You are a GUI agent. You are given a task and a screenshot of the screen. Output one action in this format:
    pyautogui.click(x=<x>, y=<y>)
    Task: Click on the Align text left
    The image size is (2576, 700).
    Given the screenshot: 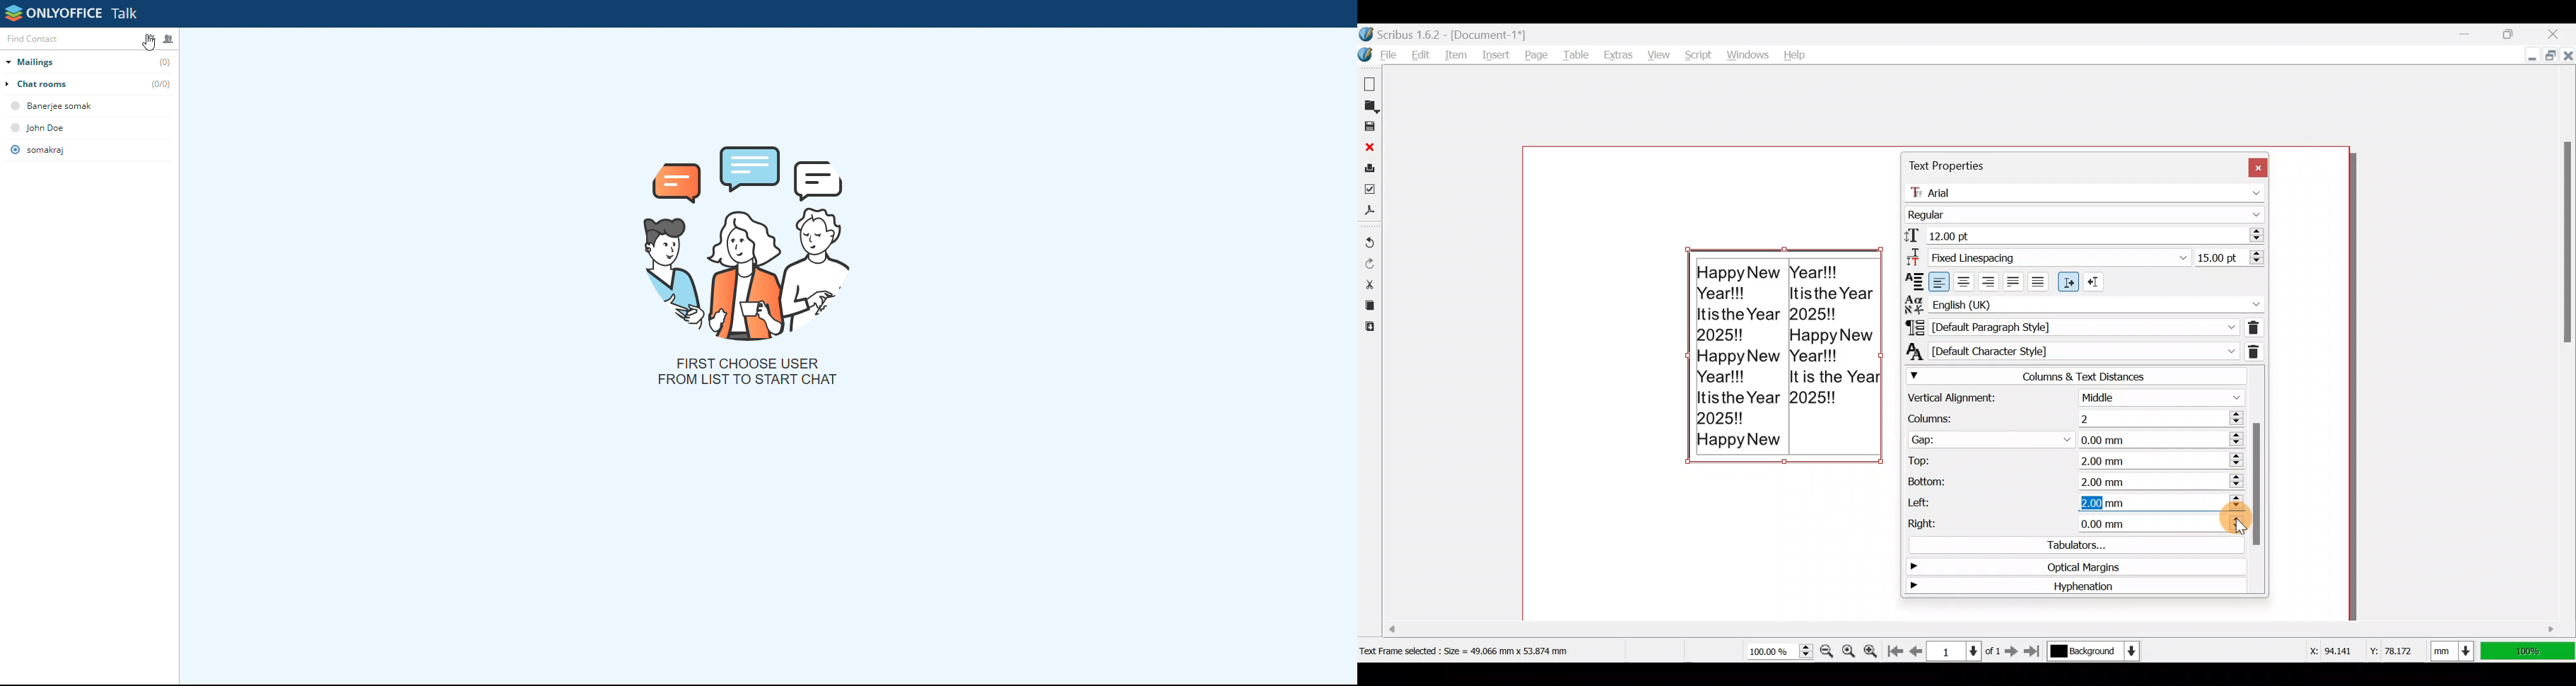 What is the action you would take?
    pyautogui.click(x=1940, y=282)
    